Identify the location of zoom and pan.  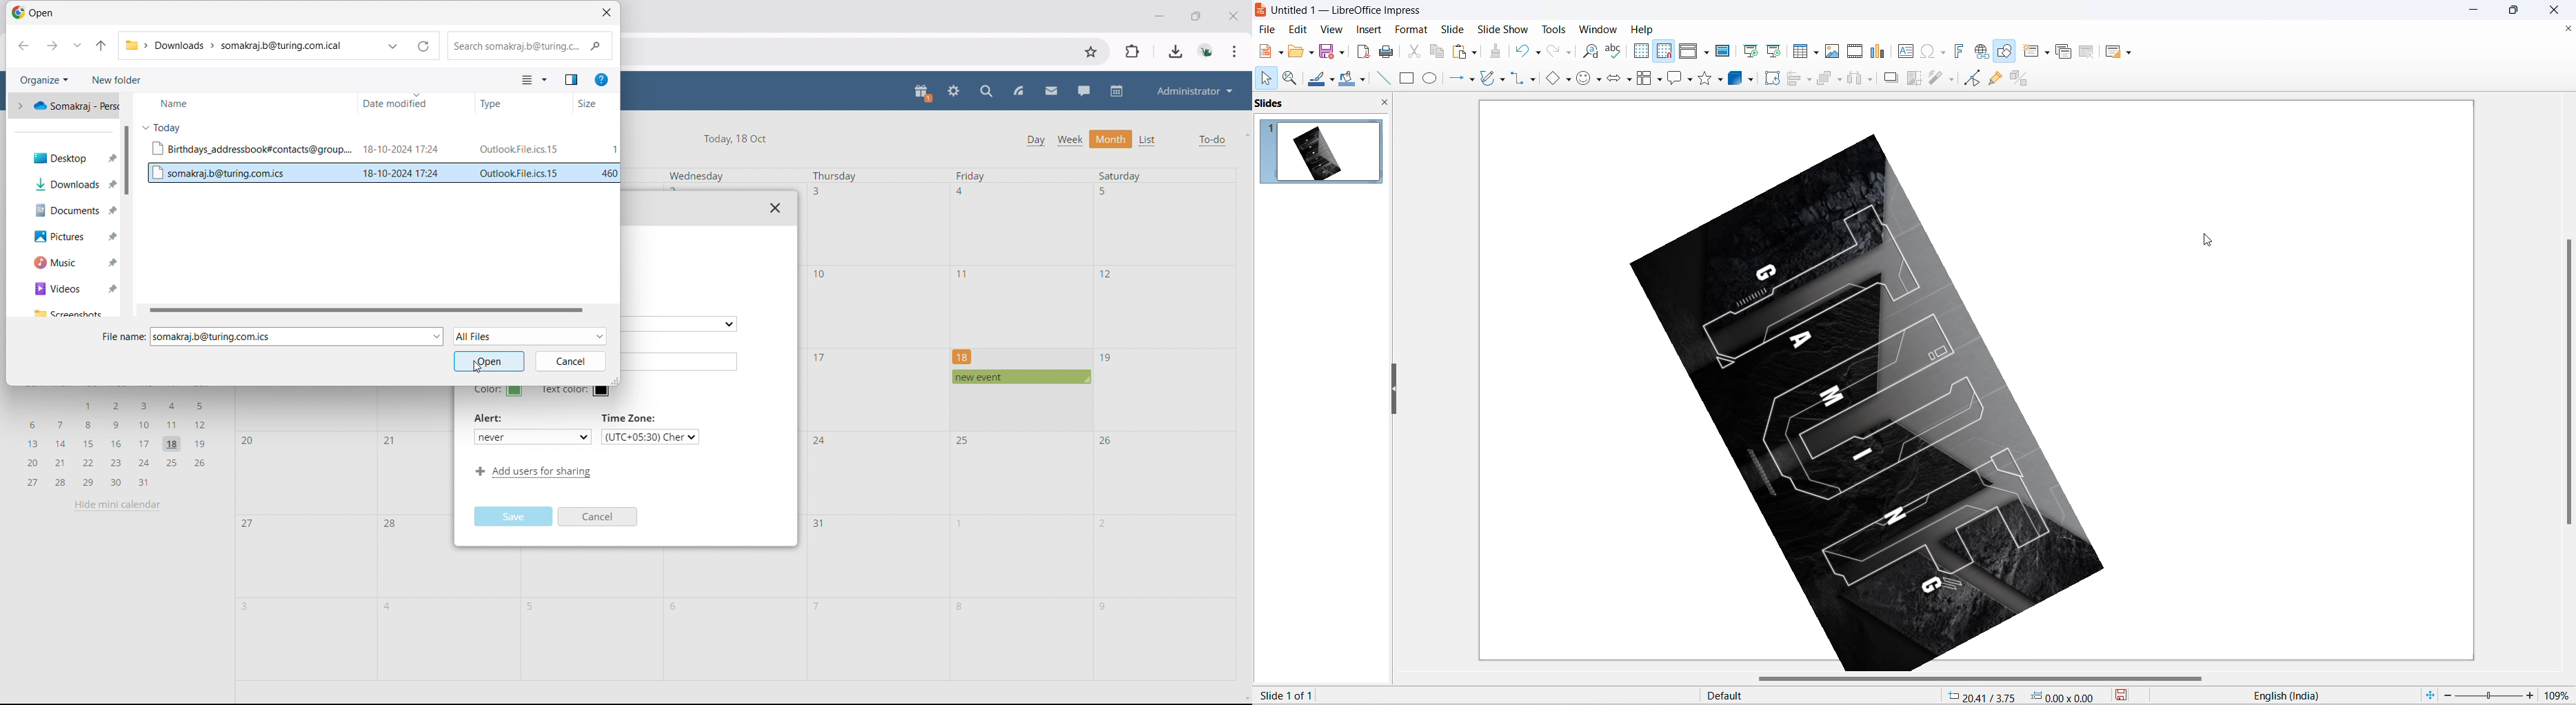
(1288, 79).